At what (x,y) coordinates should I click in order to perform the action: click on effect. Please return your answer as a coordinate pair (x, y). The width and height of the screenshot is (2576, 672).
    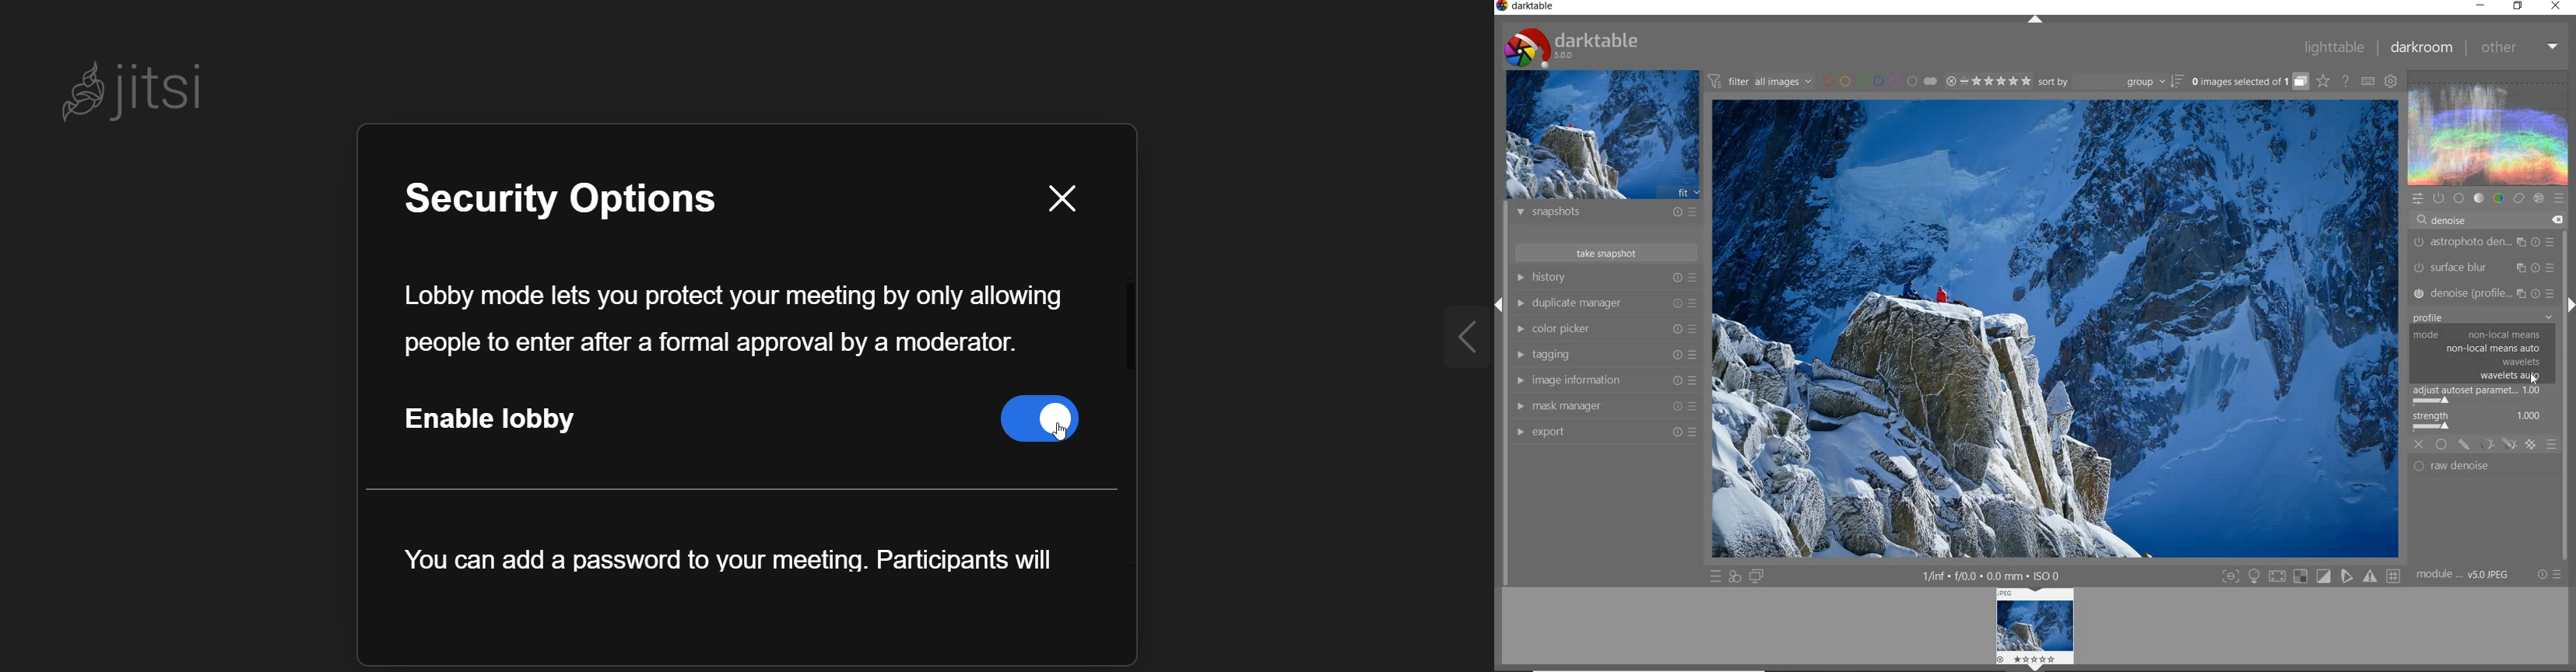
    Looking at the image, I should click on (2538, 198).